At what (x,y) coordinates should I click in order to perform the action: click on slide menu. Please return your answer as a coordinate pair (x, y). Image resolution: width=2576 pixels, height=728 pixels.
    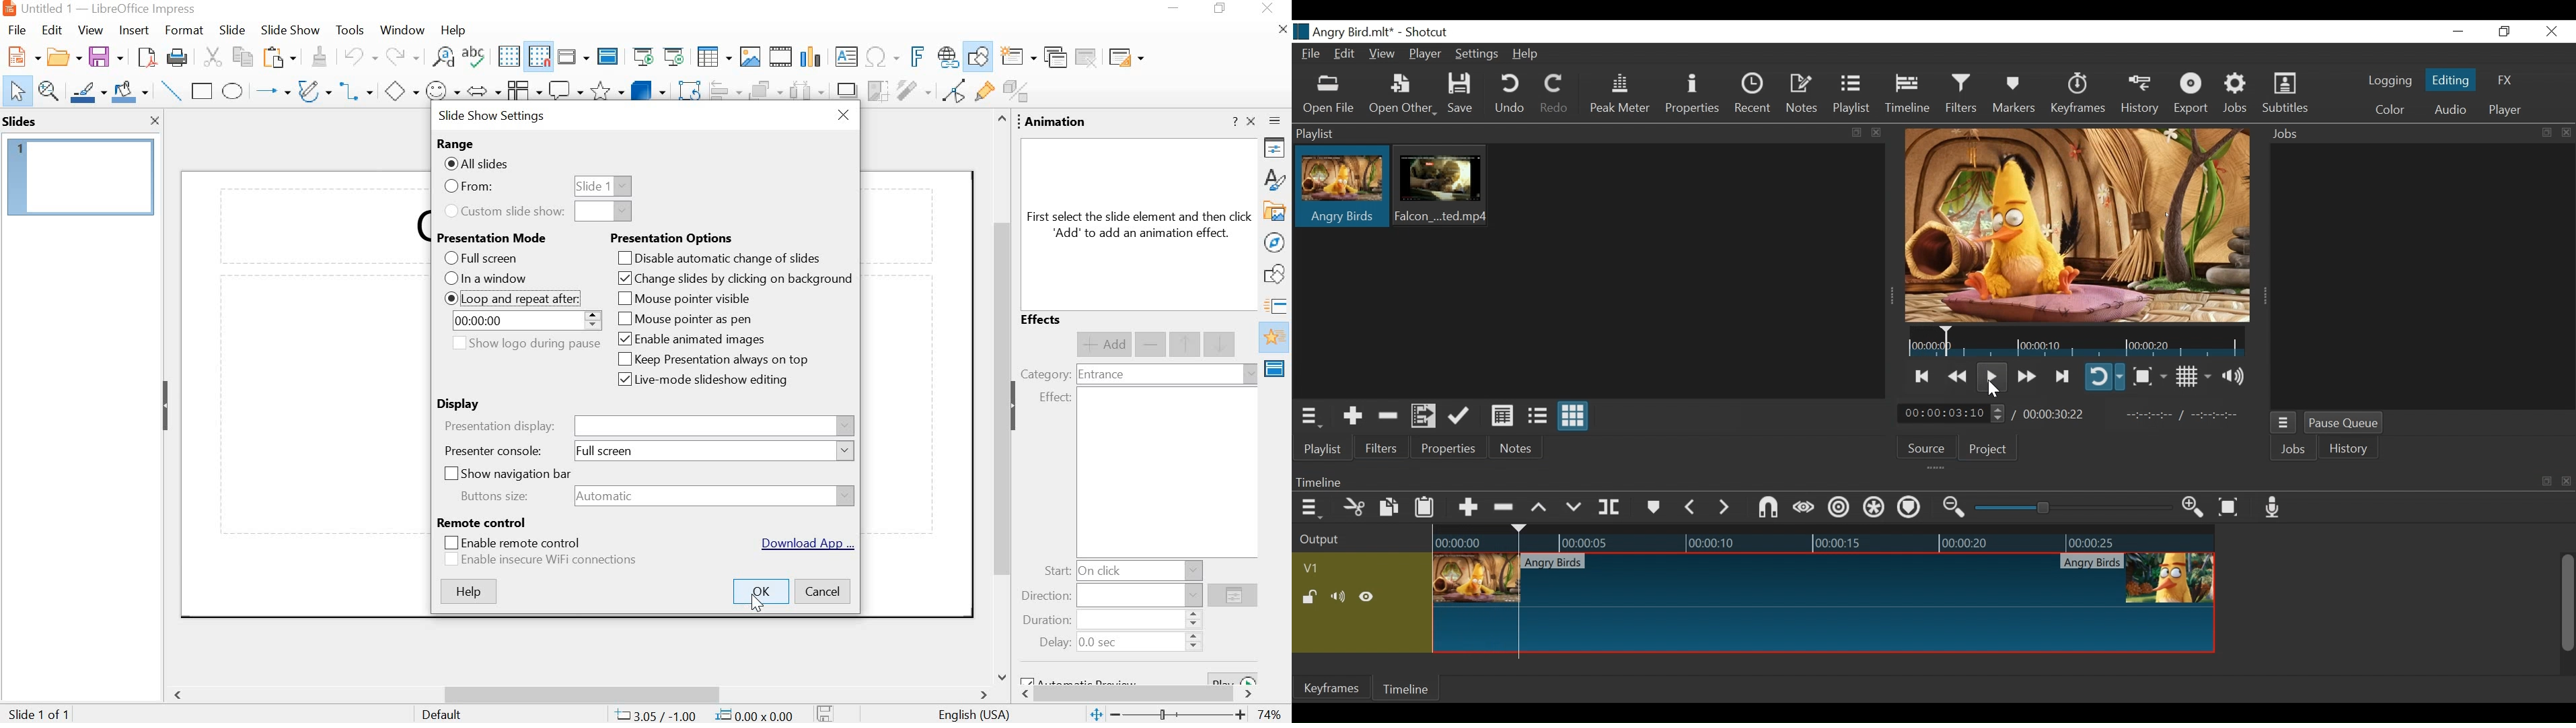
    Looking at the image, I should click on (231, 30).